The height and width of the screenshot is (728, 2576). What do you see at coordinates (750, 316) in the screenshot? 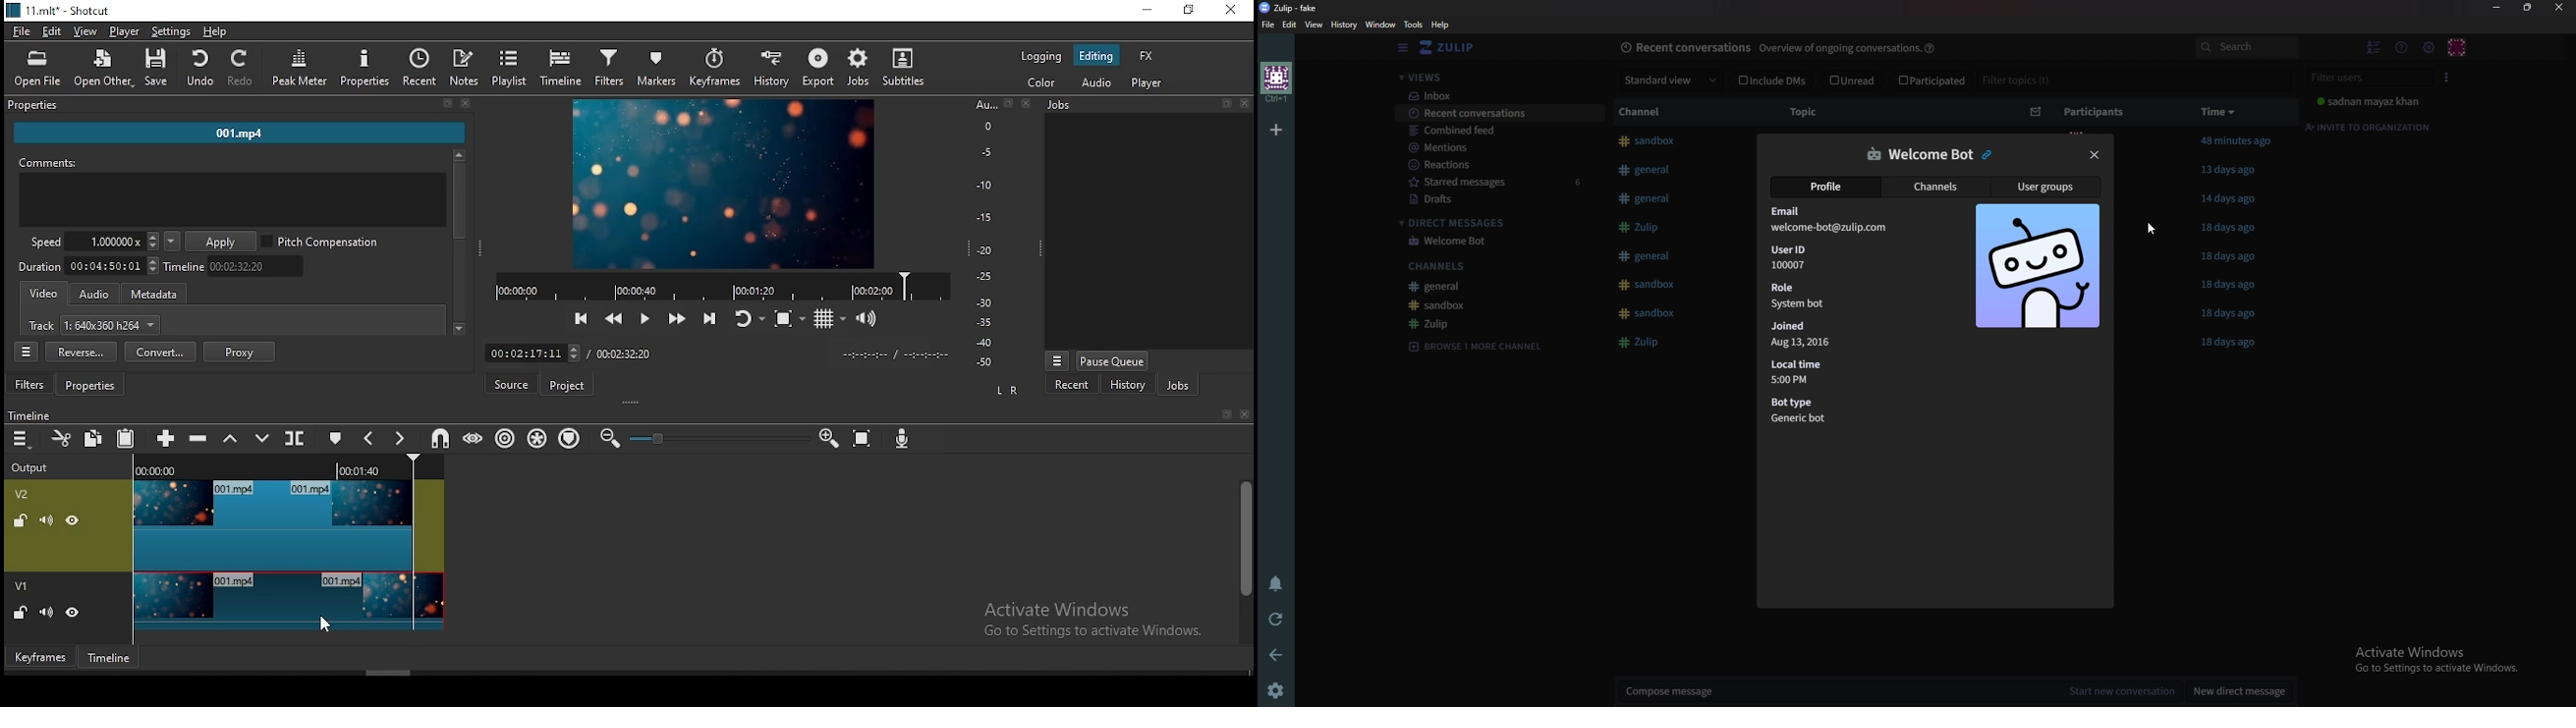
I see `toggle player after looping` at bounding box center [750, 316].